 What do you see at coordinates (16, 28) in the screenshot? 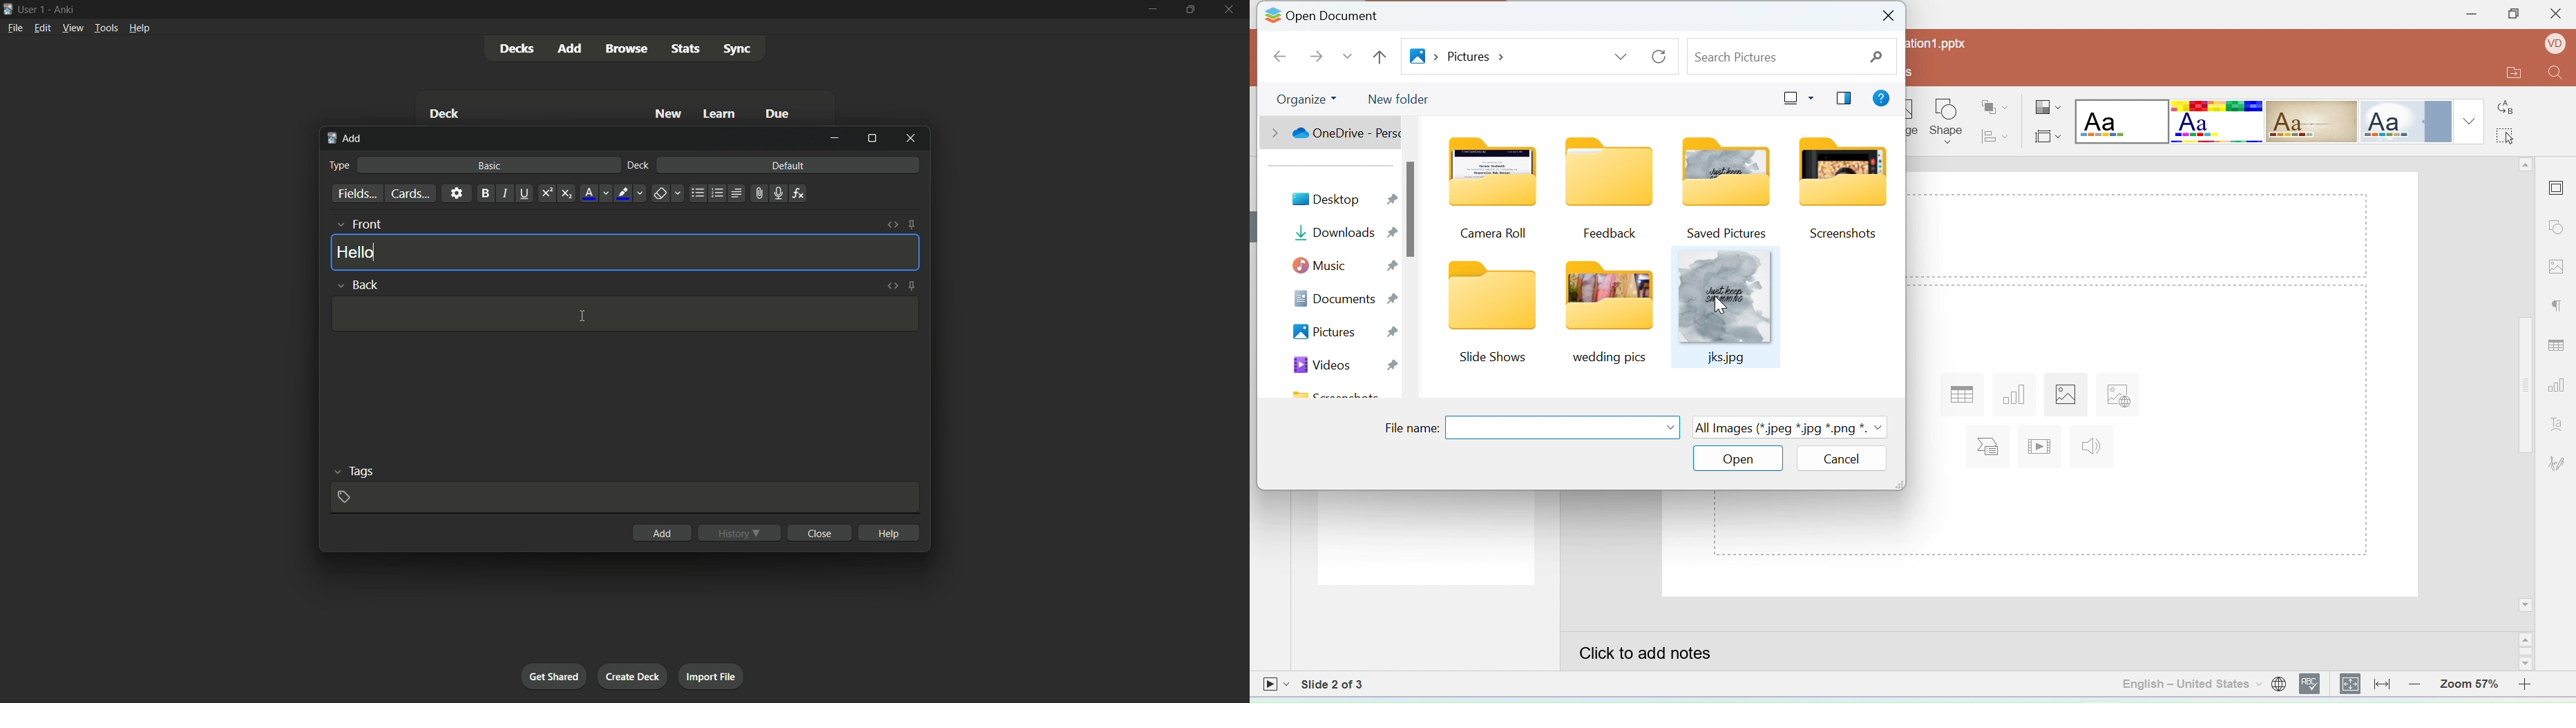
I see `file menu` at bounding box center [16, 28].